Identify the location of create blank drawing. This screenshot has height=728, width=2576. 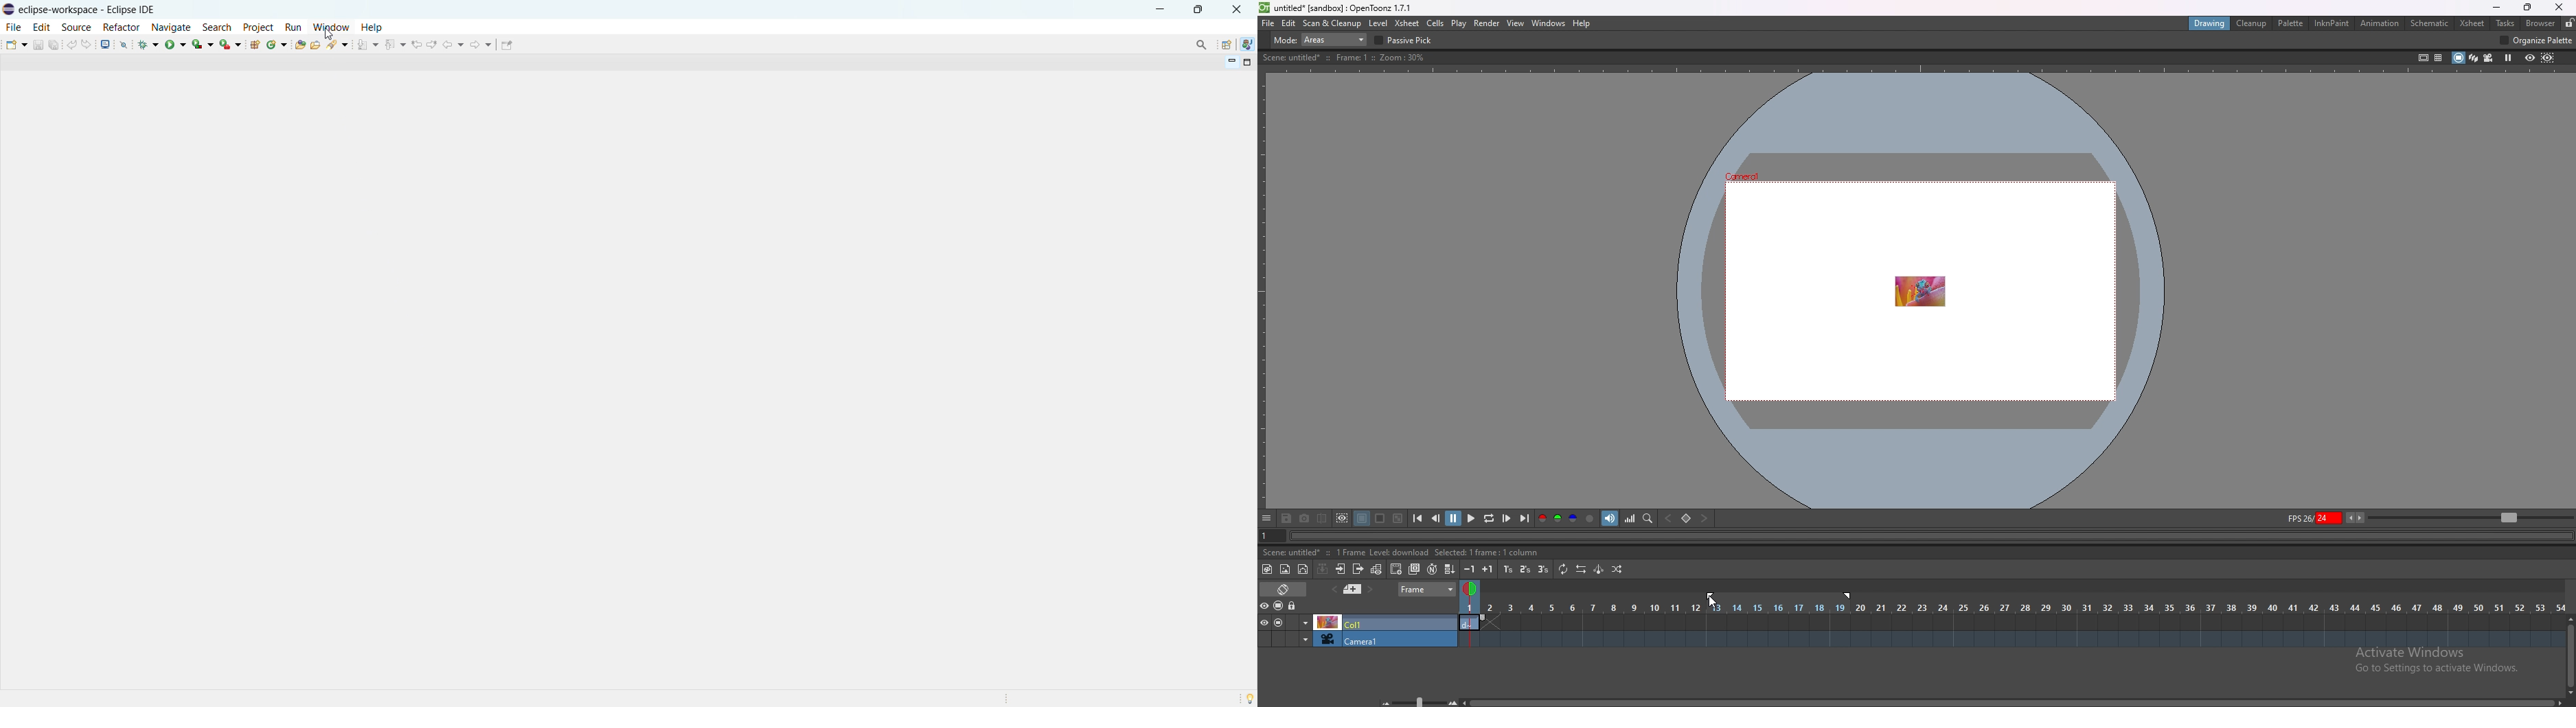
(1396, 569).